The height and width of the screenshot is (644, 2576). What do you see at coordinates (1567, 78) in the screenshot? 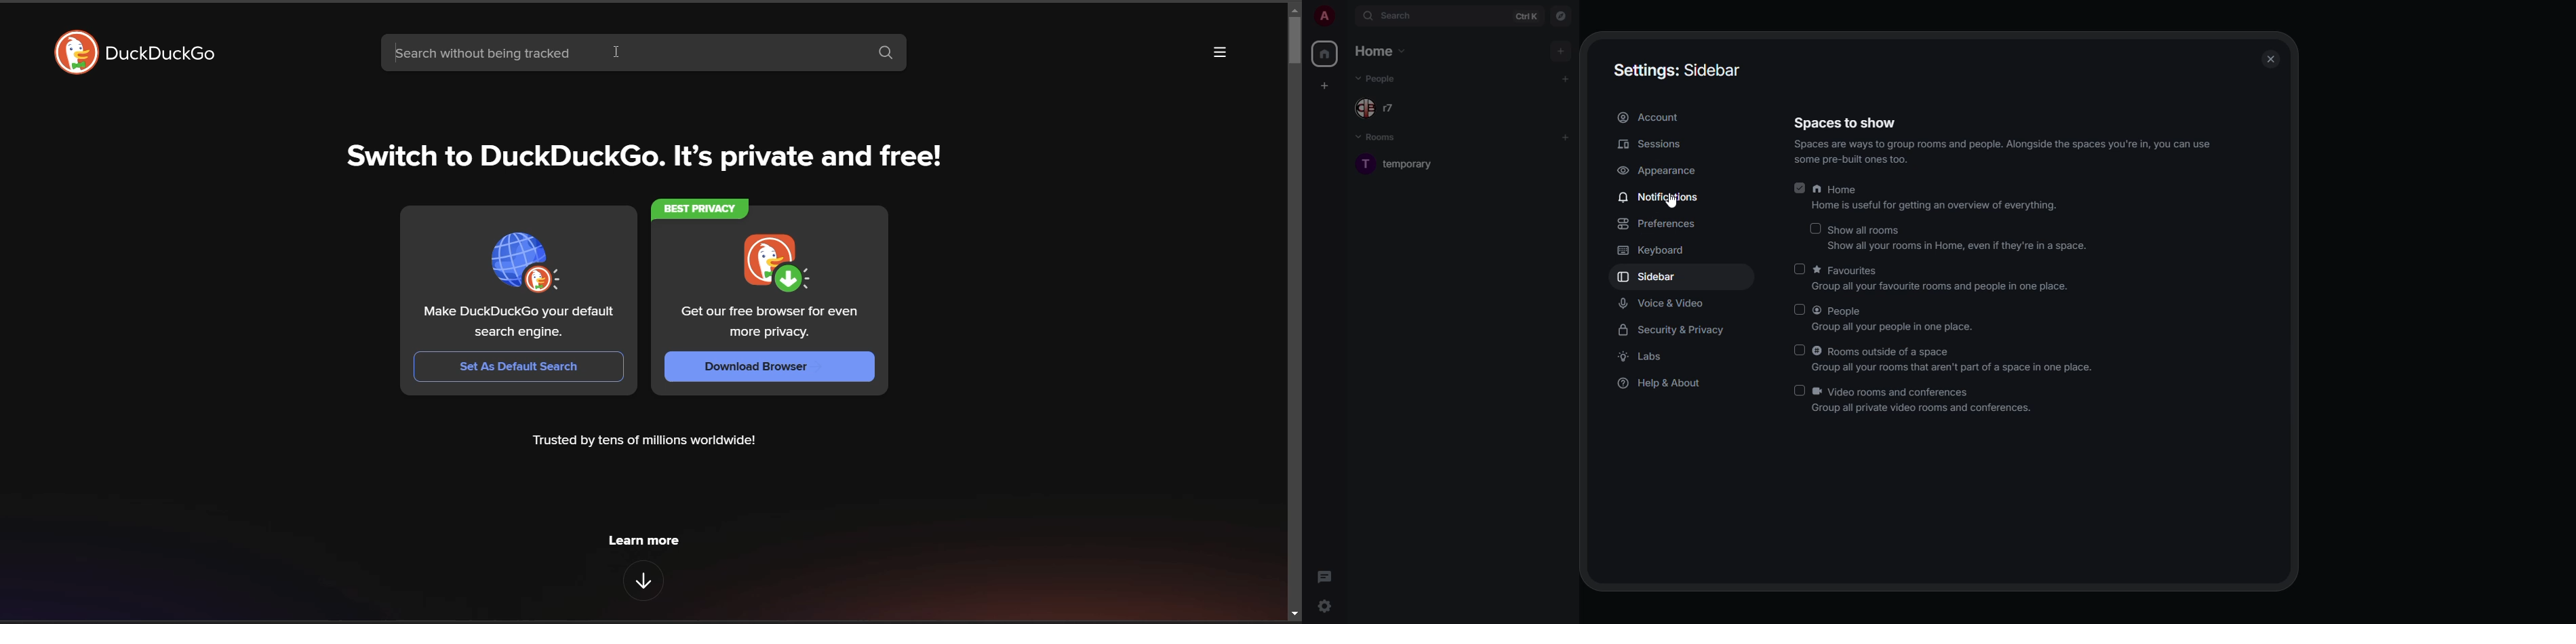
I see `add` at bounding box center [1567, 78].